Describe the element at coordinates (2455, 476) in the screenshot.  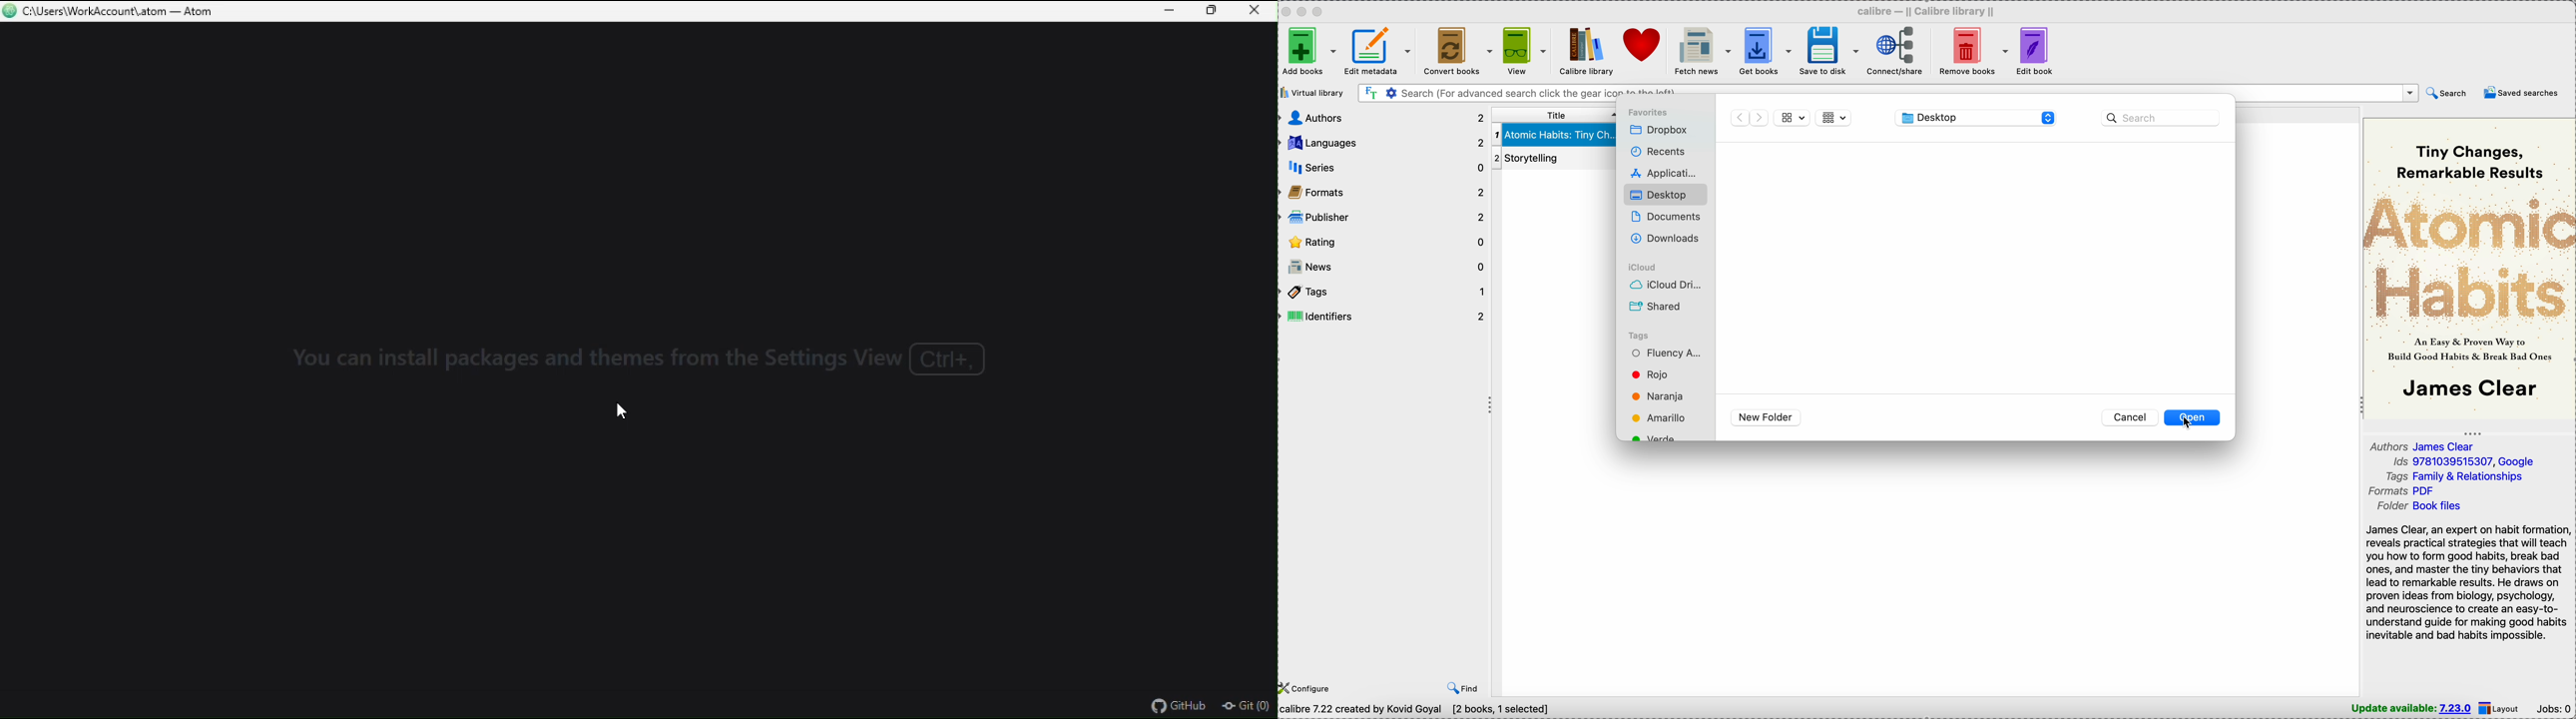
I see `tags Family & Relationships` at that location.